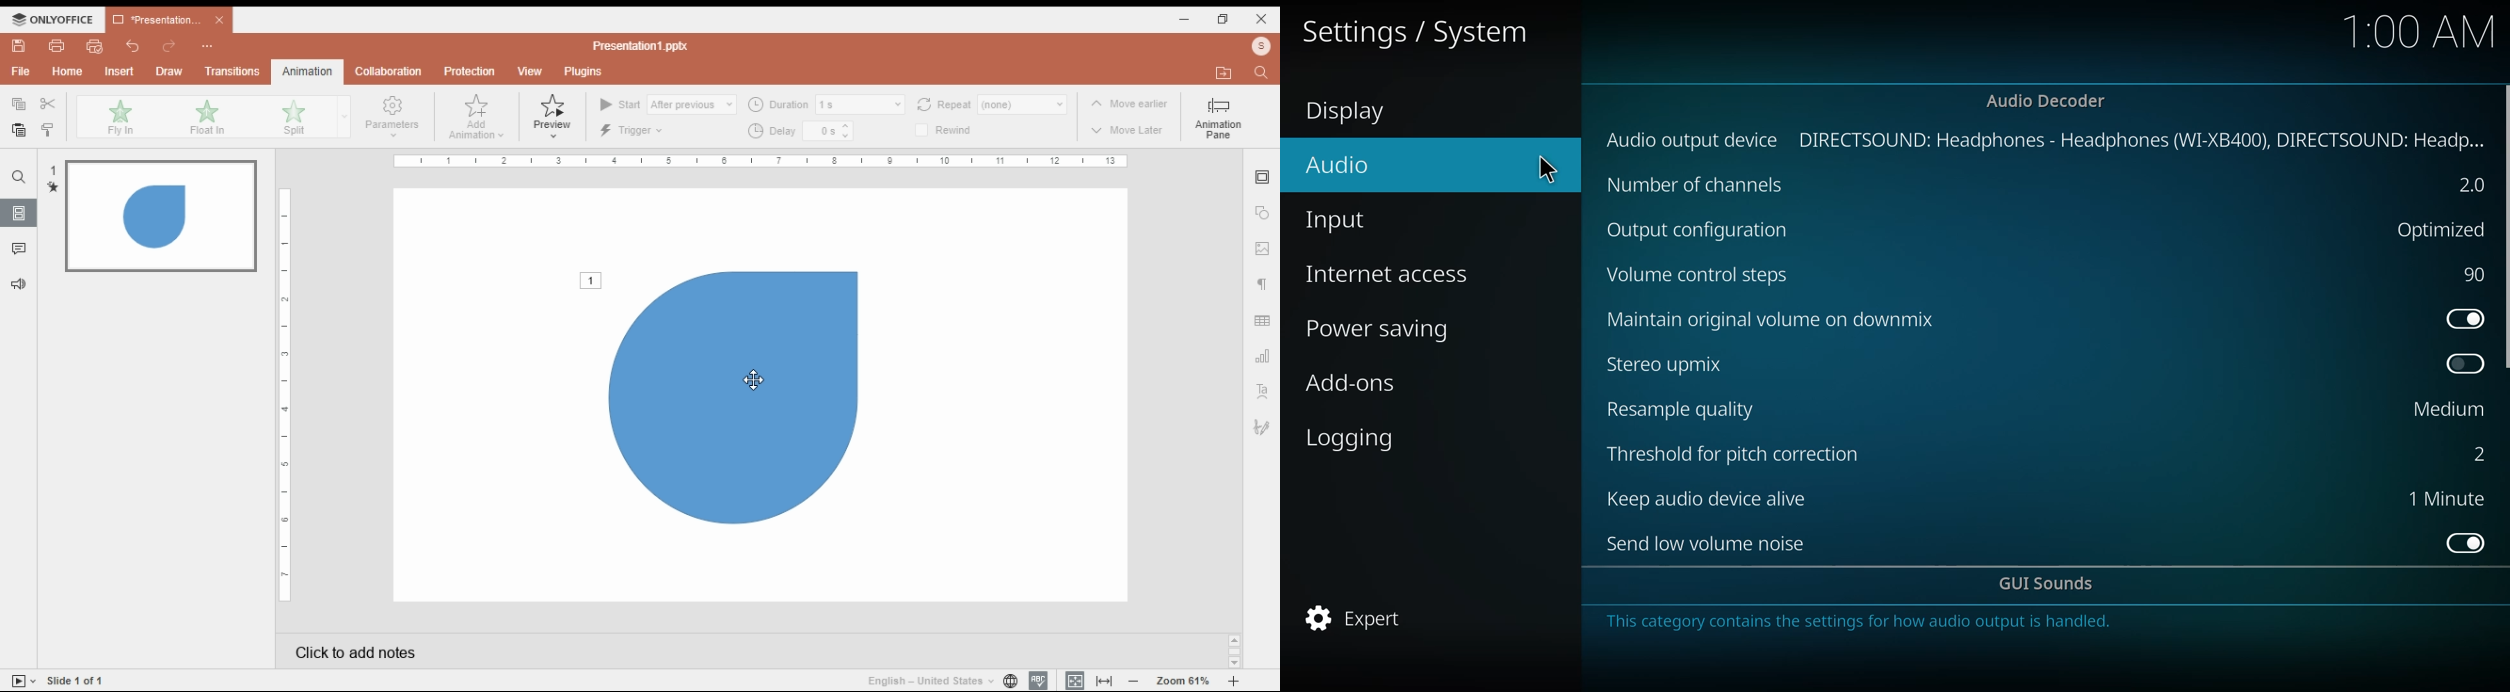 The image size is (2520, 700). I want to click on fly in, so click(119, 117).